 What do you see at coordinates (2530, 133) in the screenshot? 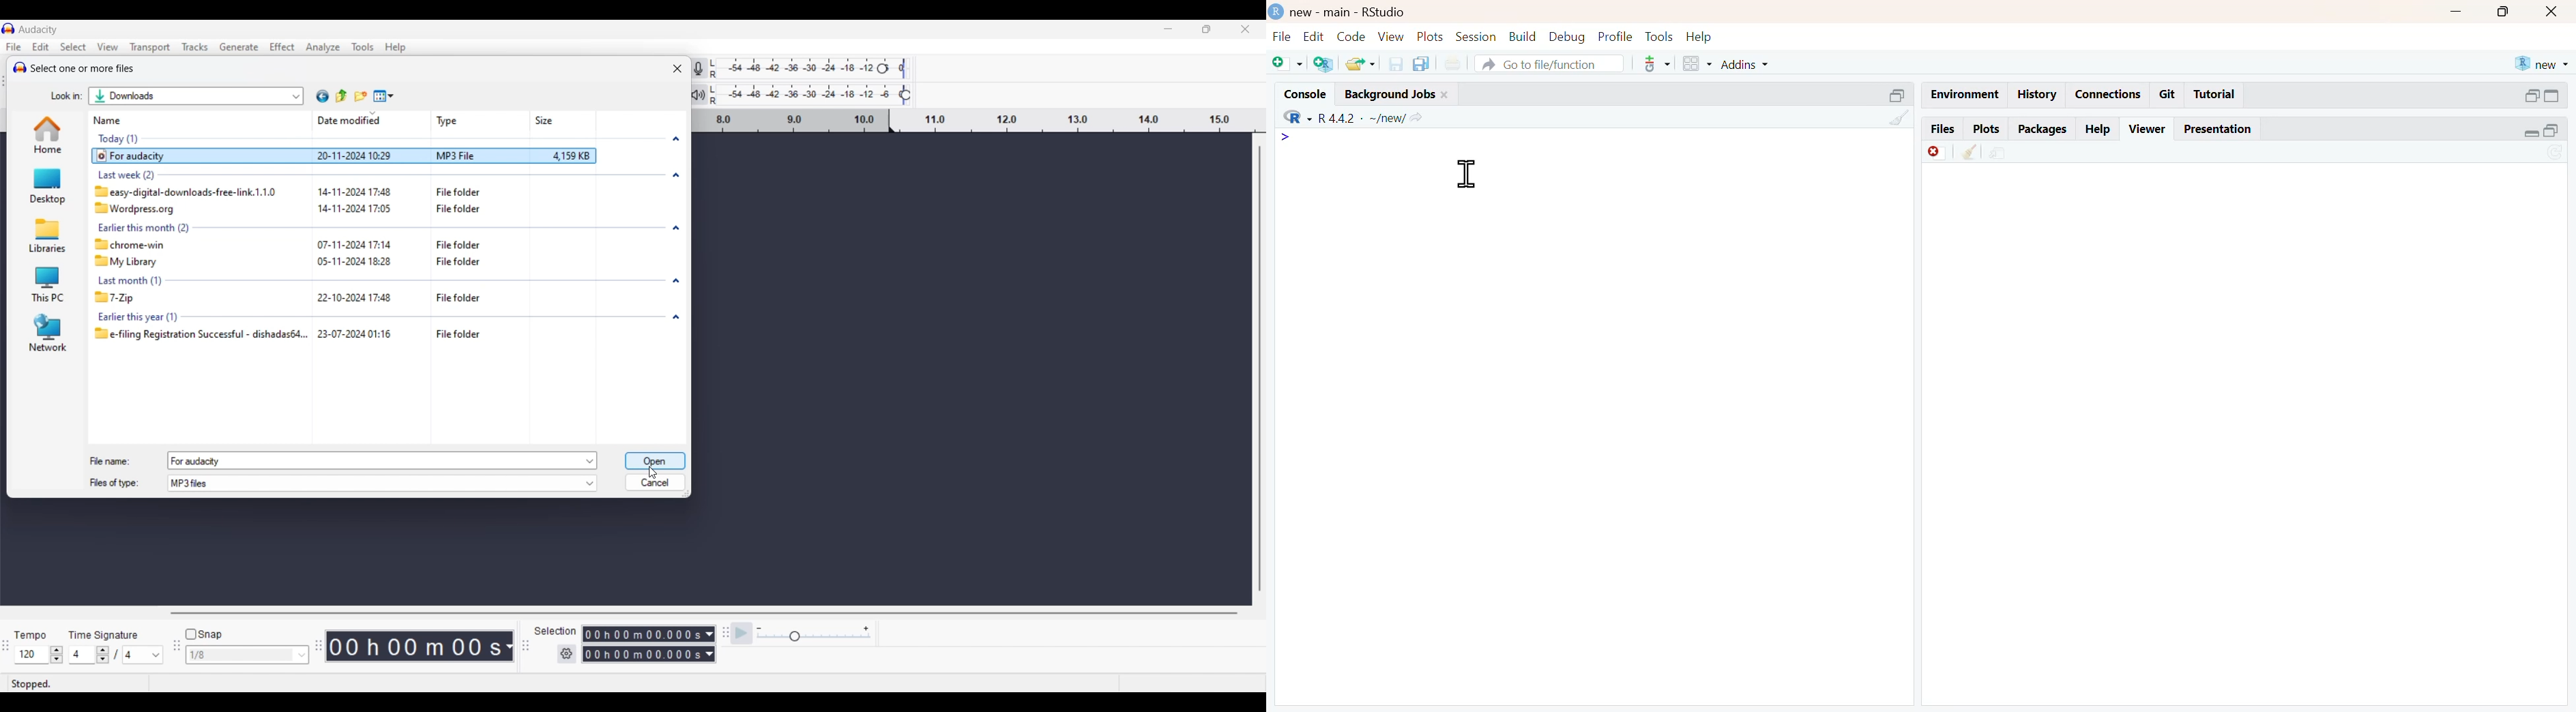
I see `expand/collapse ` at bounding box center [2530, 133].